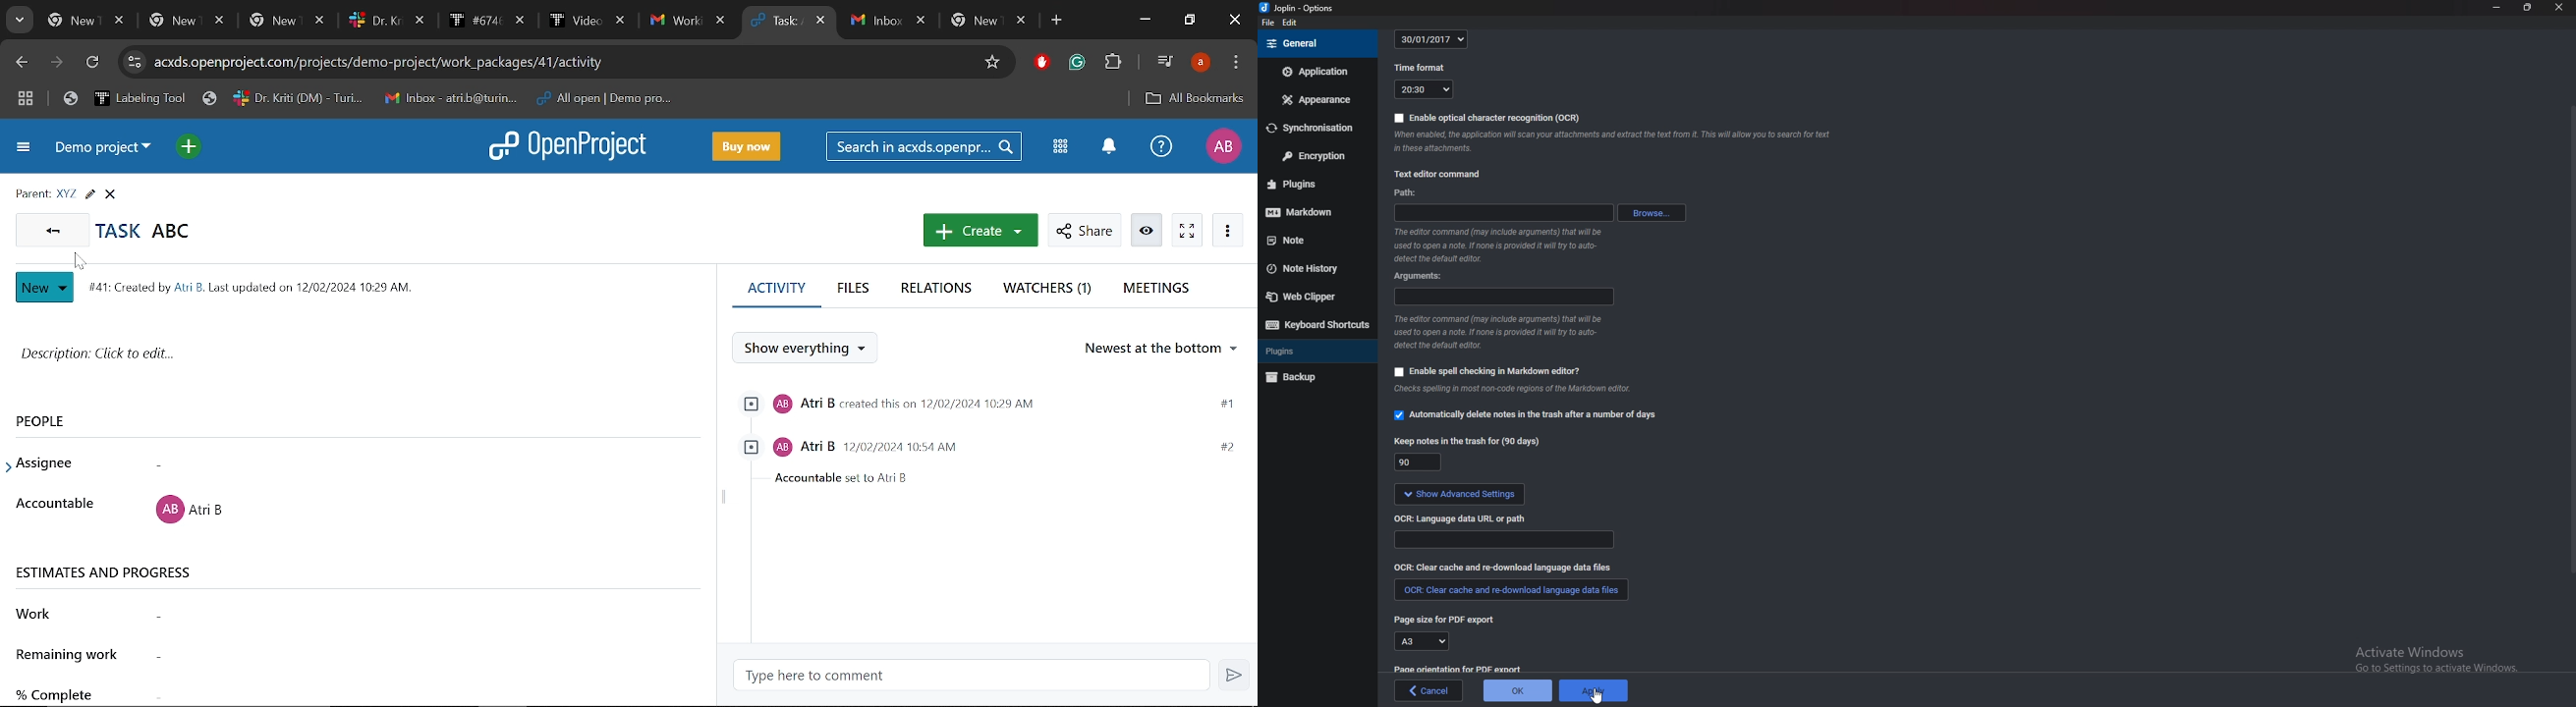 This screenshot has height=728, width=2576. Describe the element at coordinates (1503, 297) in the screenshot. I see `arguments` at that location.